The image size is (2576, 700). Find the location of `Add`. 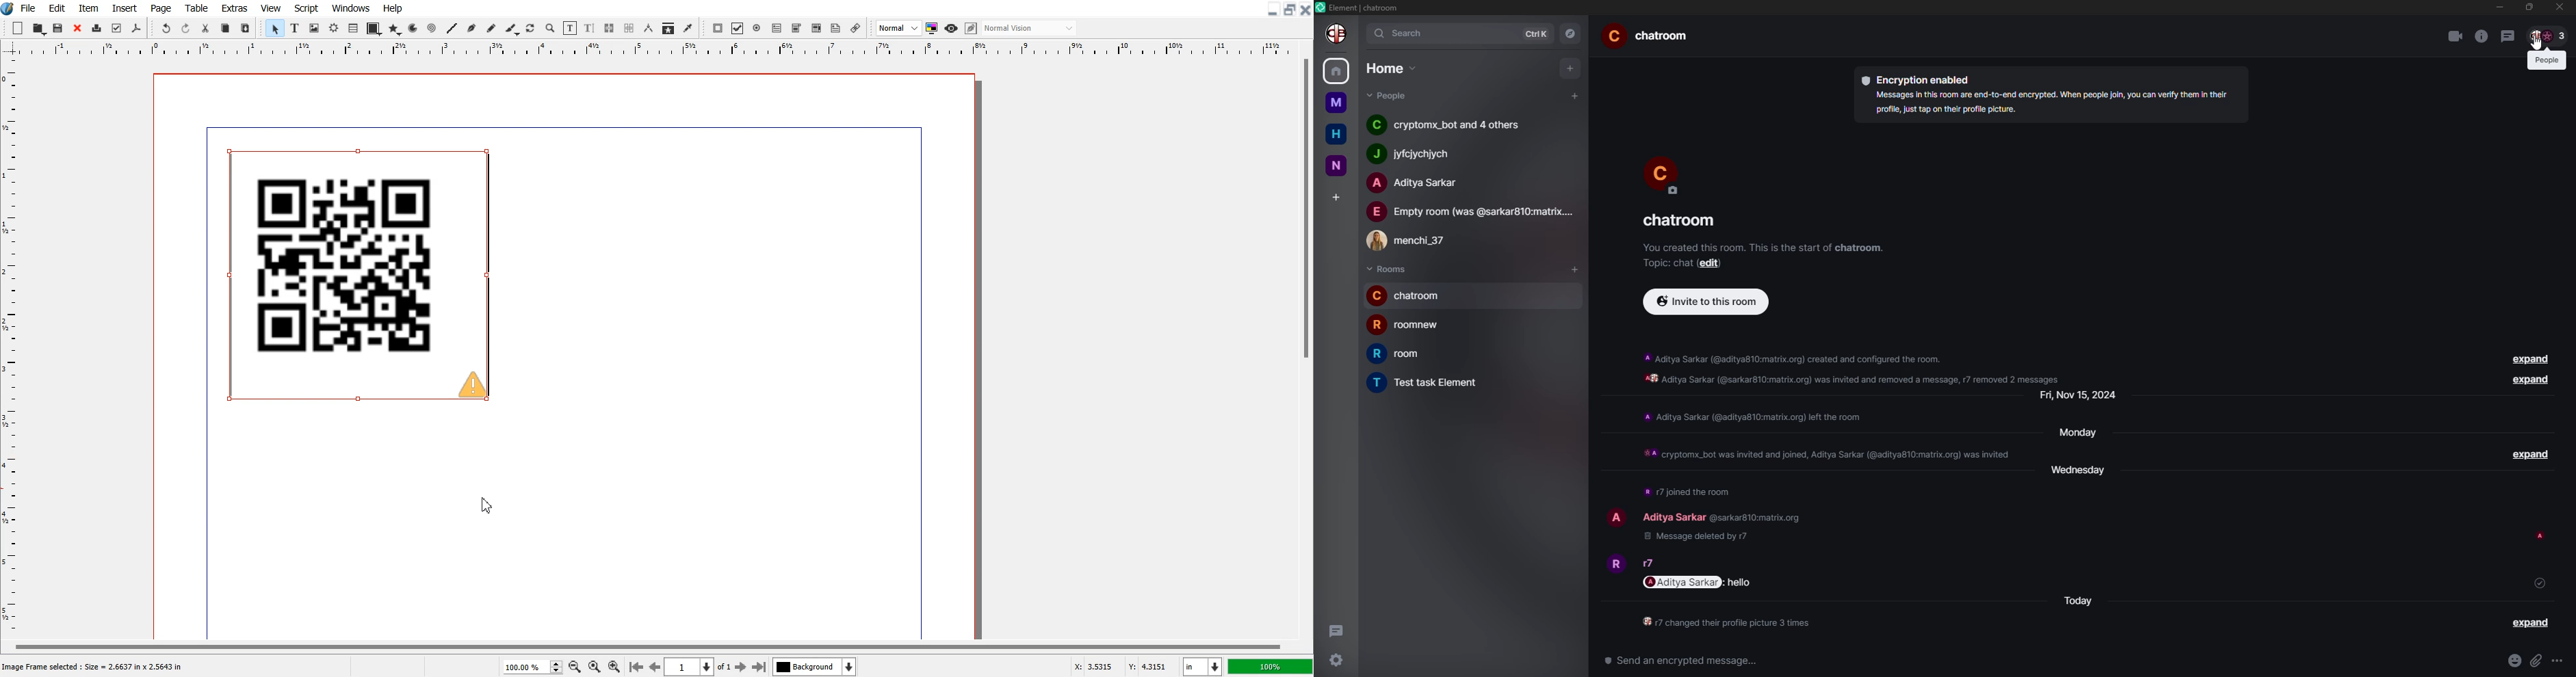

Add is located at coordinates (18, 27).